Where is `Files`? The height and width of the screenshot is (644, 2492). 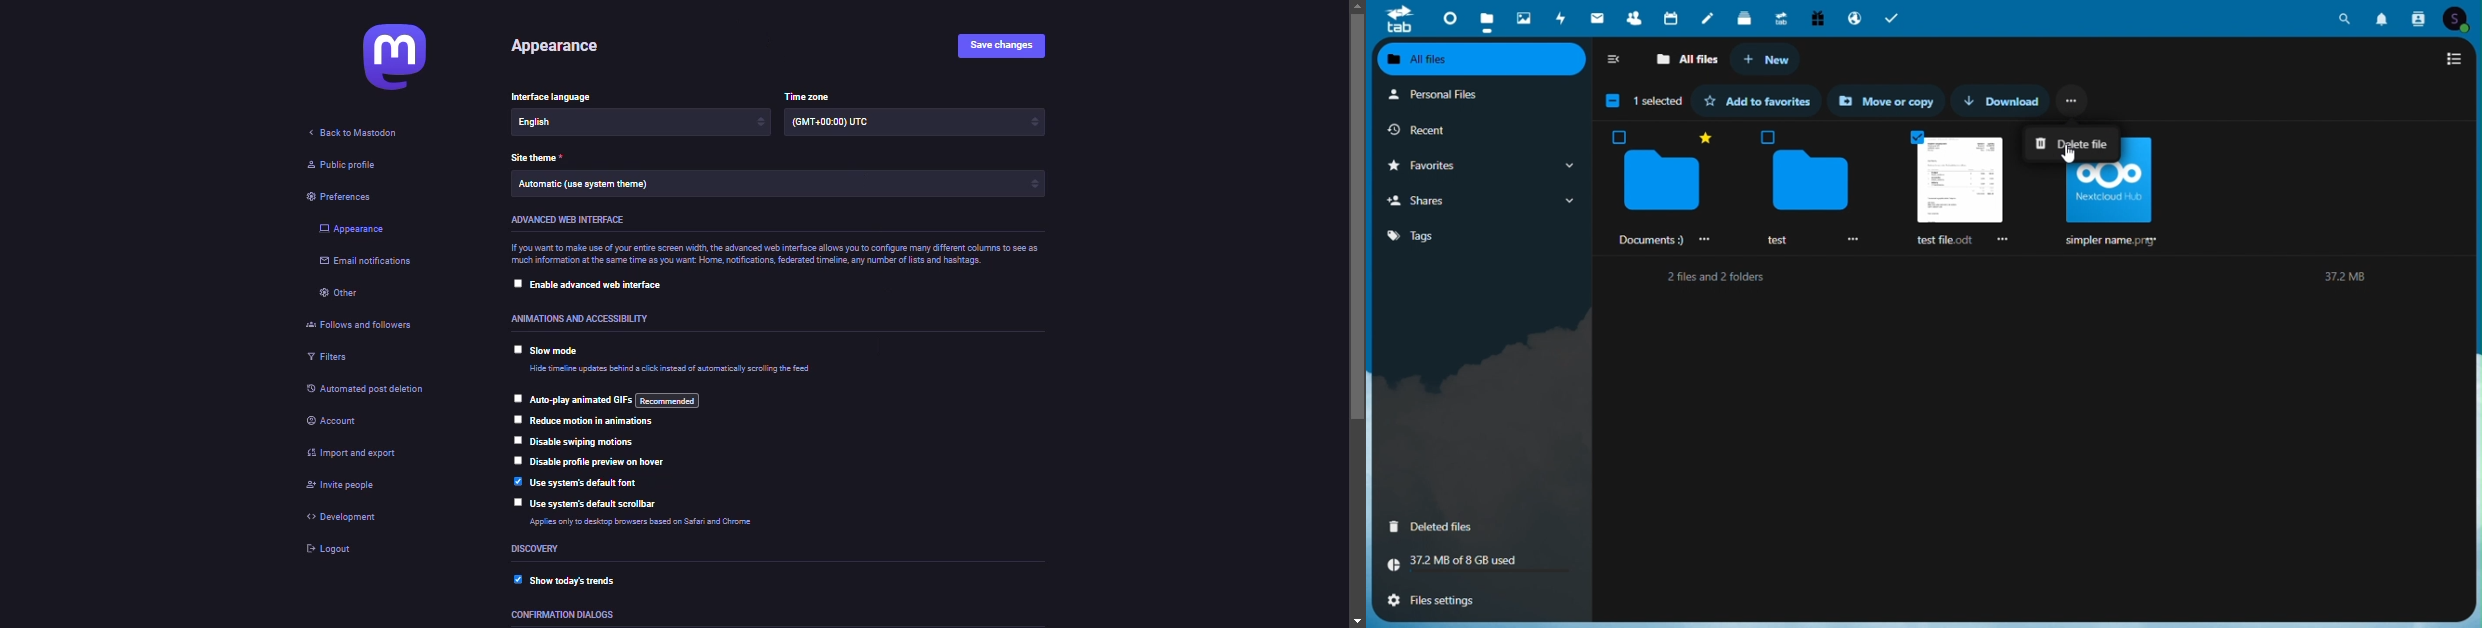
Files is located at coordinates (1486, 17).